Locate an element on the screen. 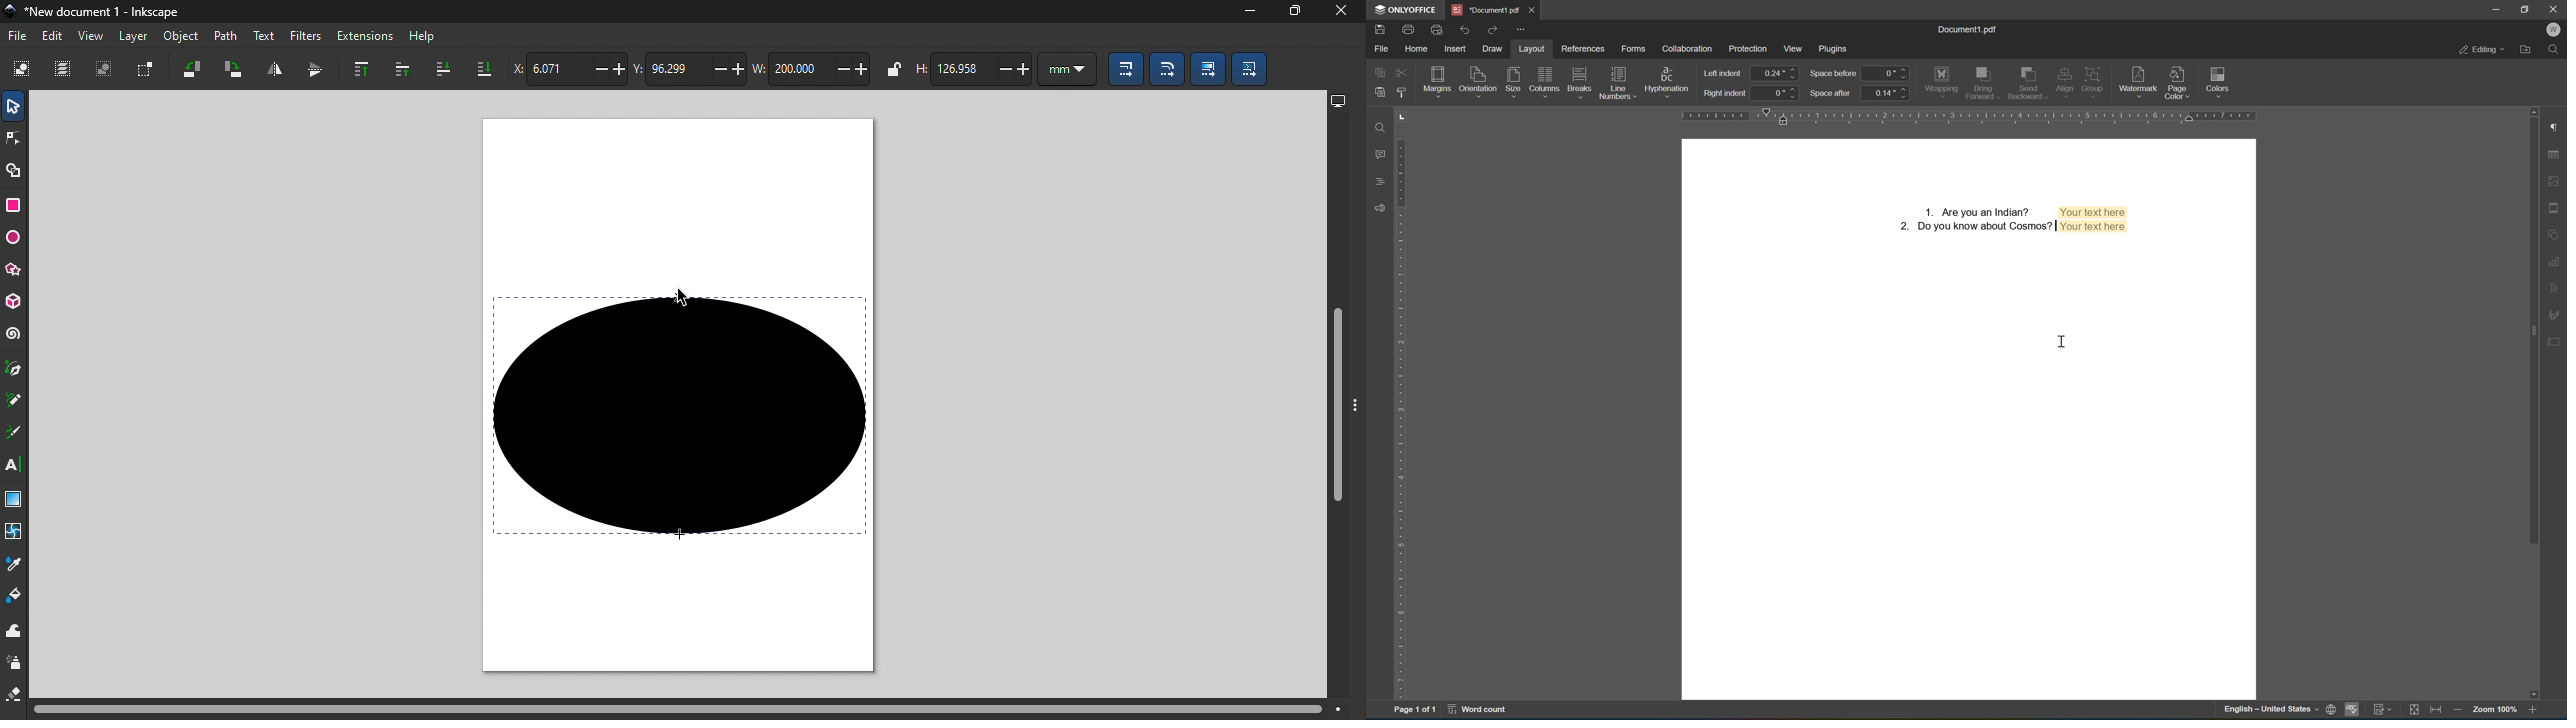  Calligraphy tool is located at coordinates (13, 432).